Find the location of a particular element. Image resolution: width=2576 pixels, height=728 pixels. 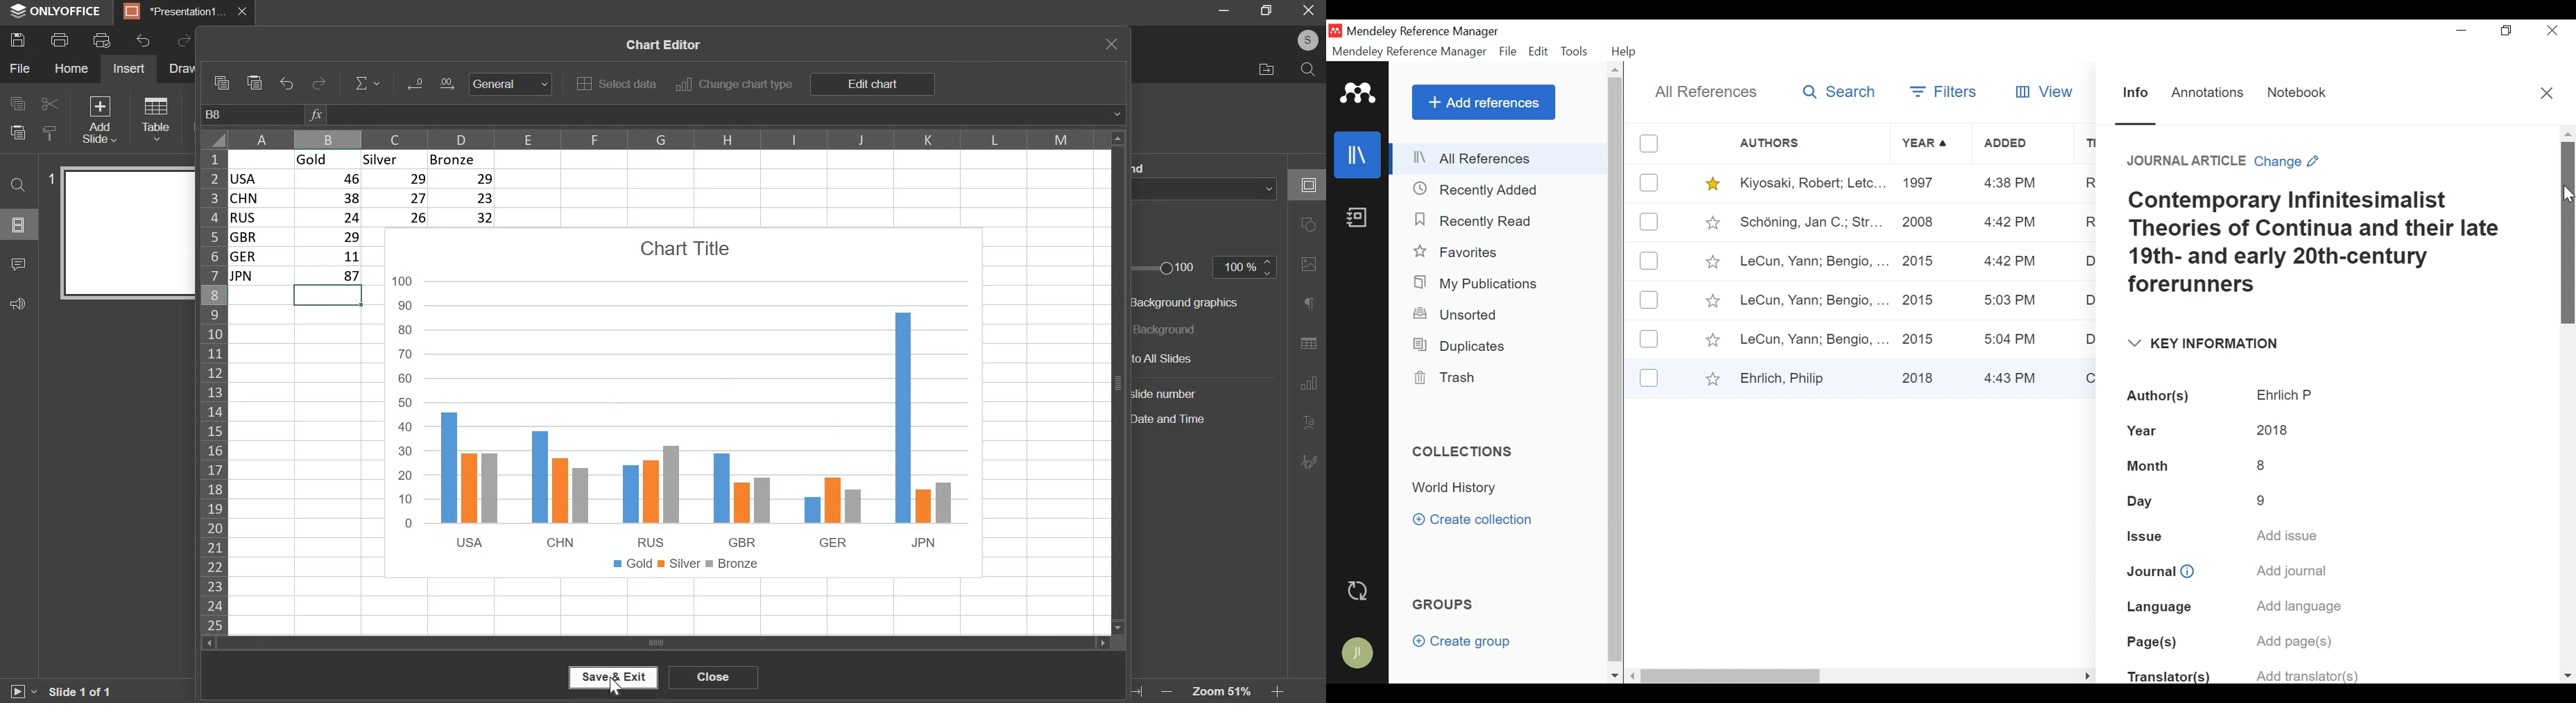

selected cell is located at coordinates (328, 295).